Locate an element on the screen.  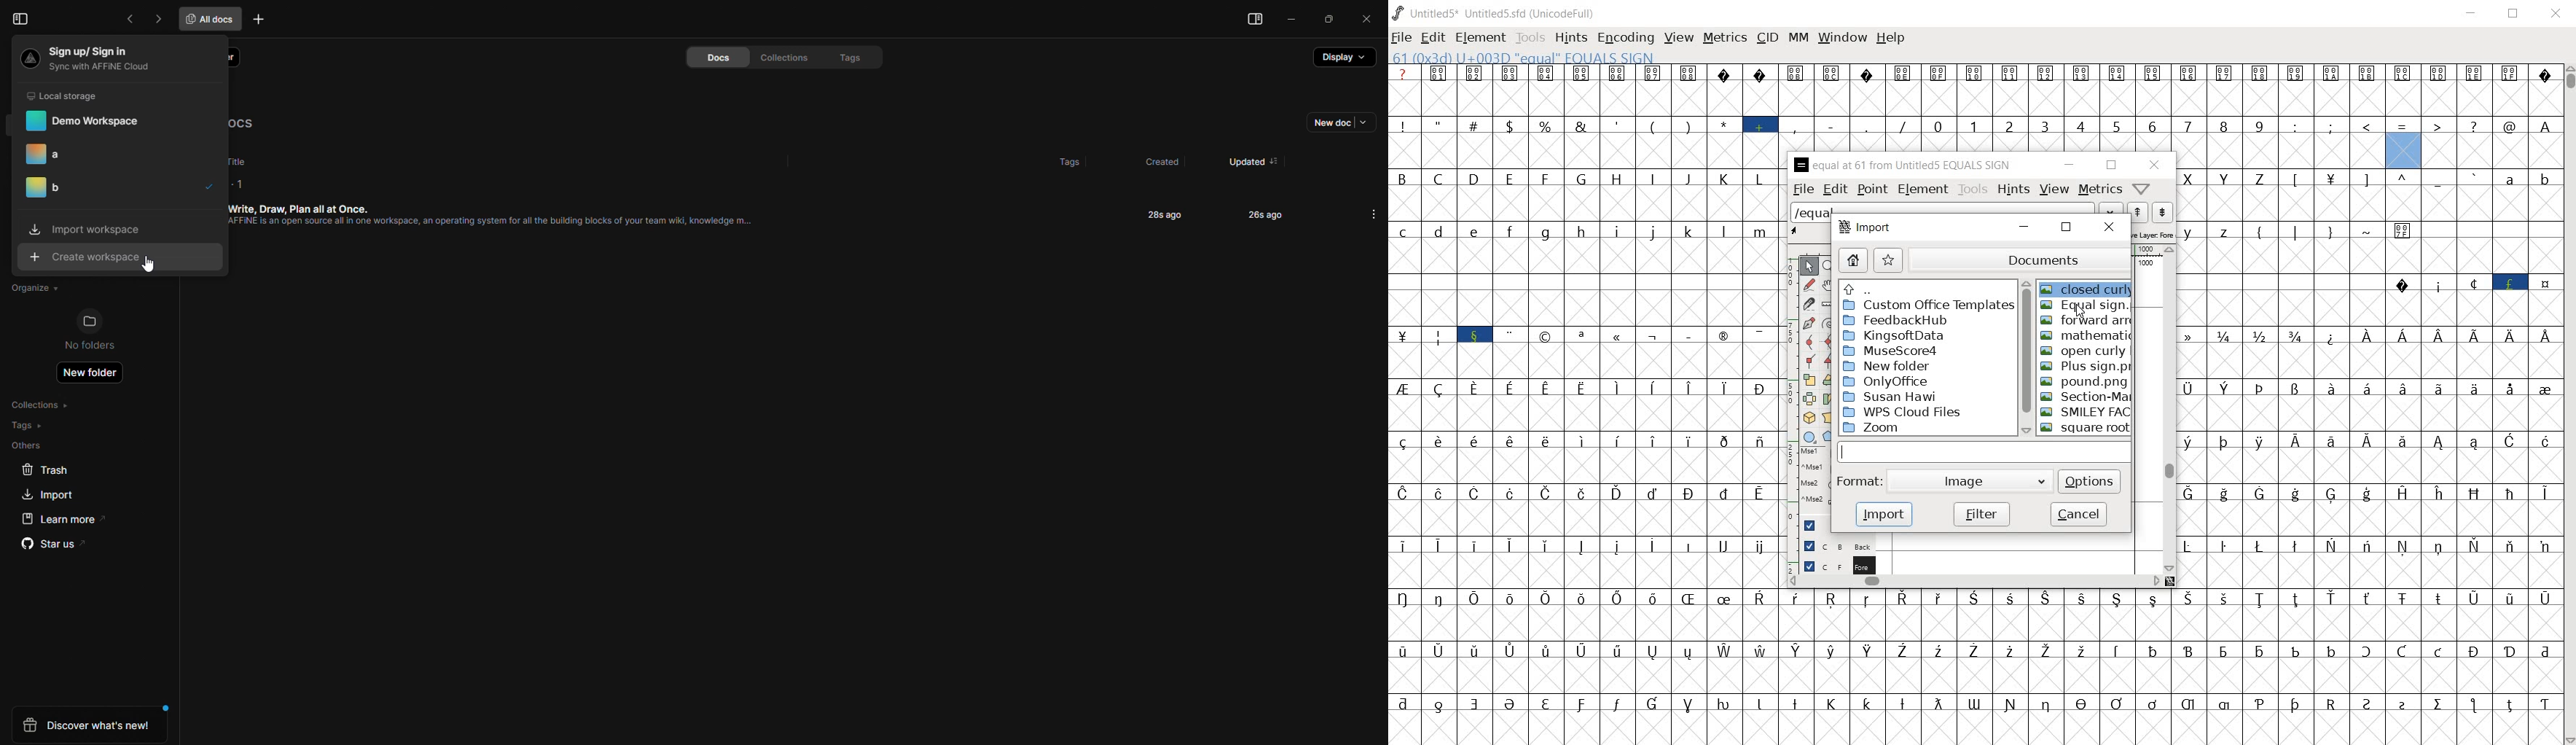
load word list is located at coordinates (1956, 211).